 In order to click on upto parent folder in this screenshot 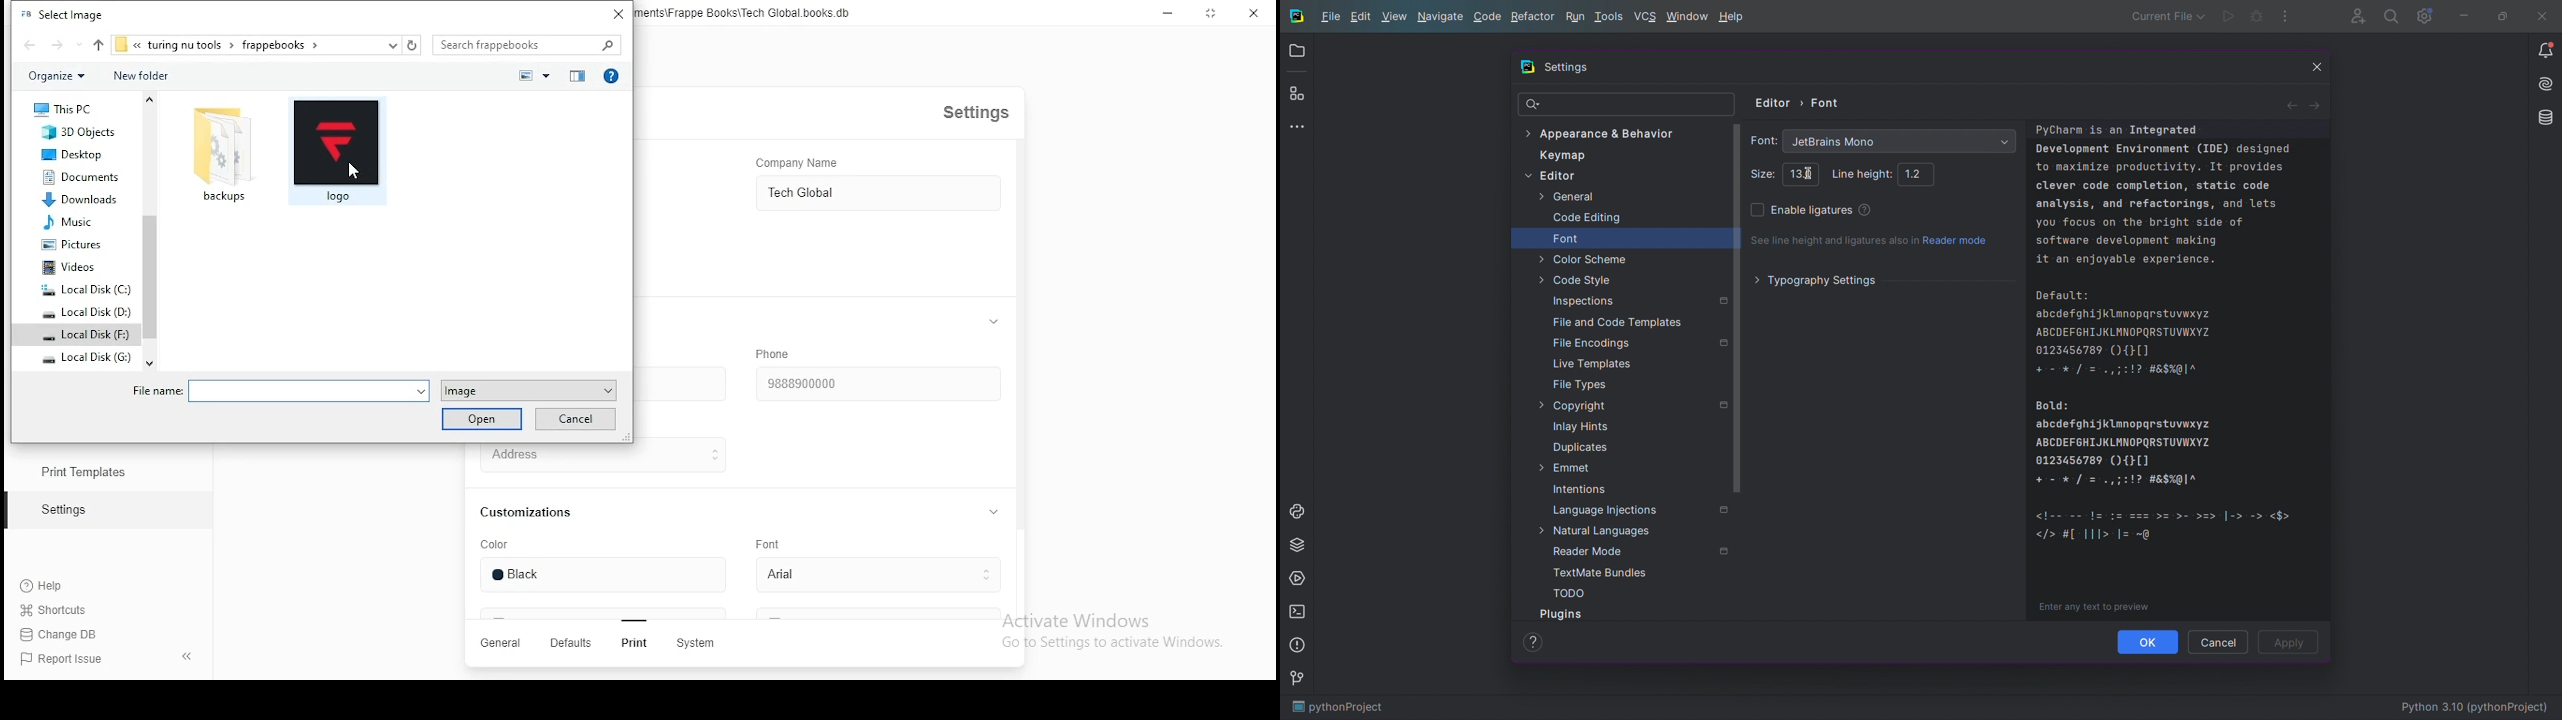, I will do `click(98, 45)`.